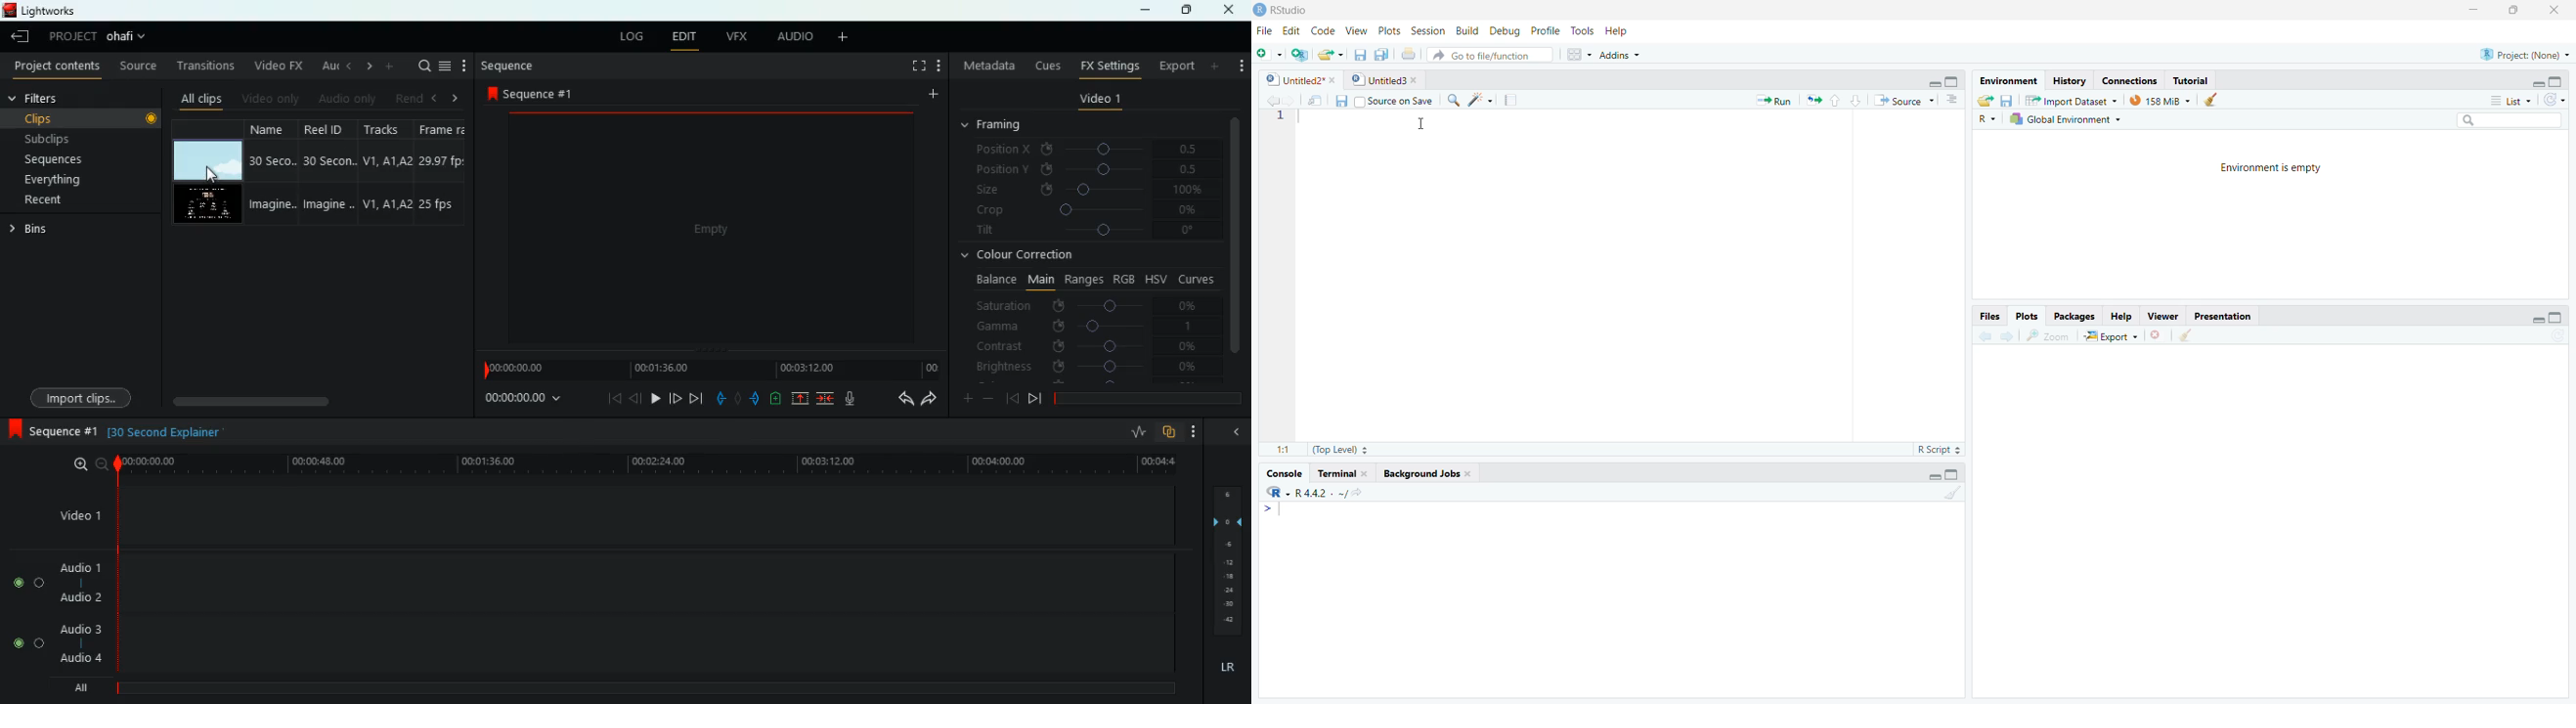  Describe the element at coordinates (2229, 315) in the screenshot. I see `Presentation` at that location.